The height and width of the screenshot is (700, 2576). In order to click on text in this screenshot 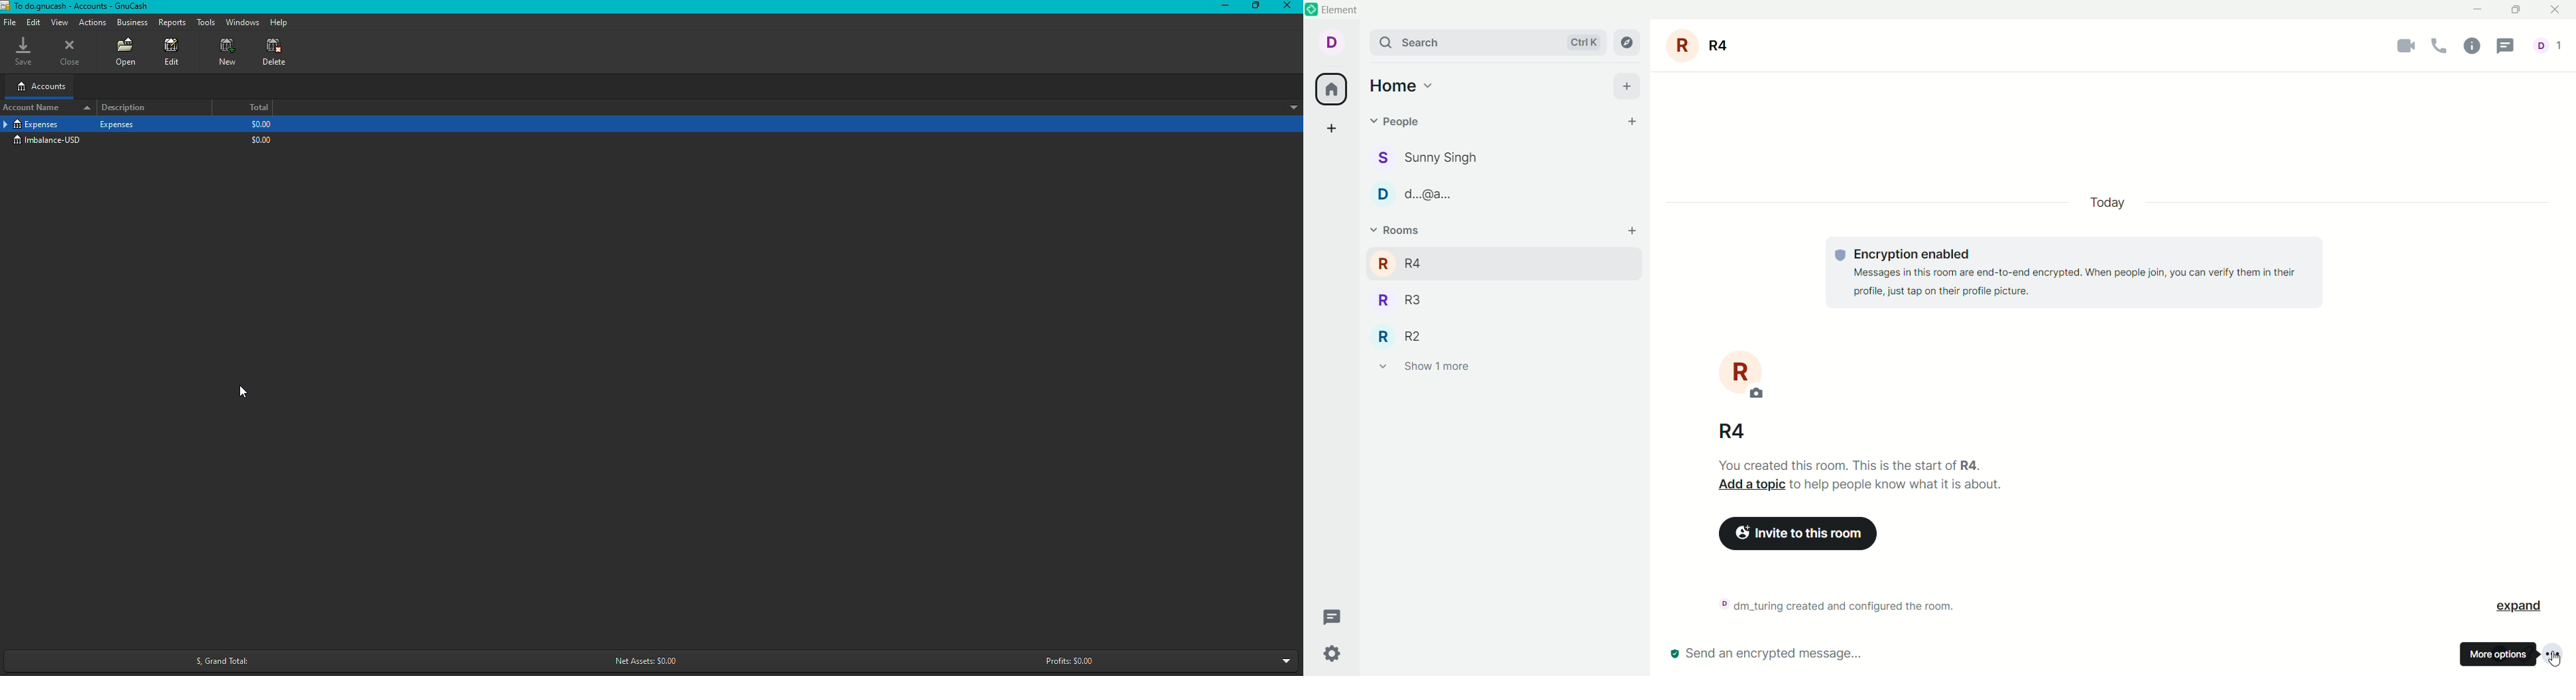, I will do `click(2080, 273)`.